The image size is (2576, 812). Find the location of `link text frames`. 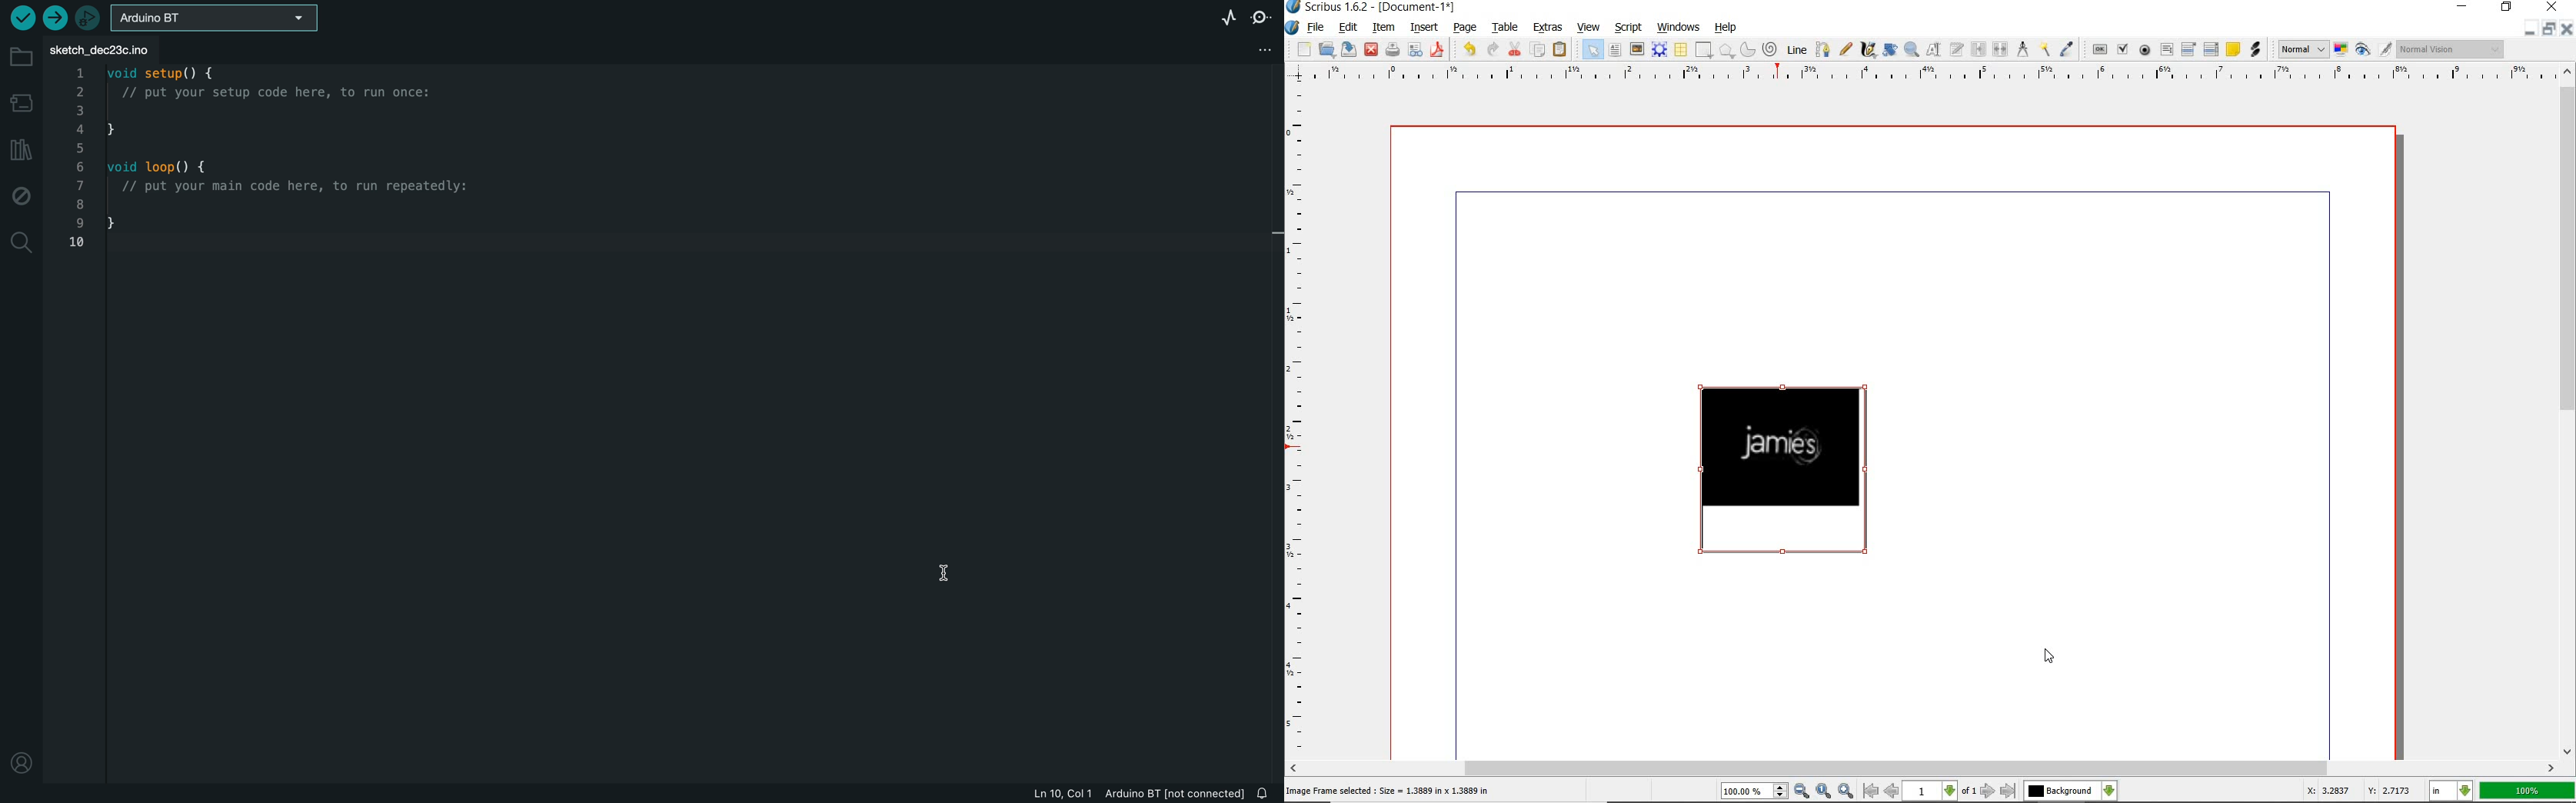

link text frames is located at coordinates (1979, 48).